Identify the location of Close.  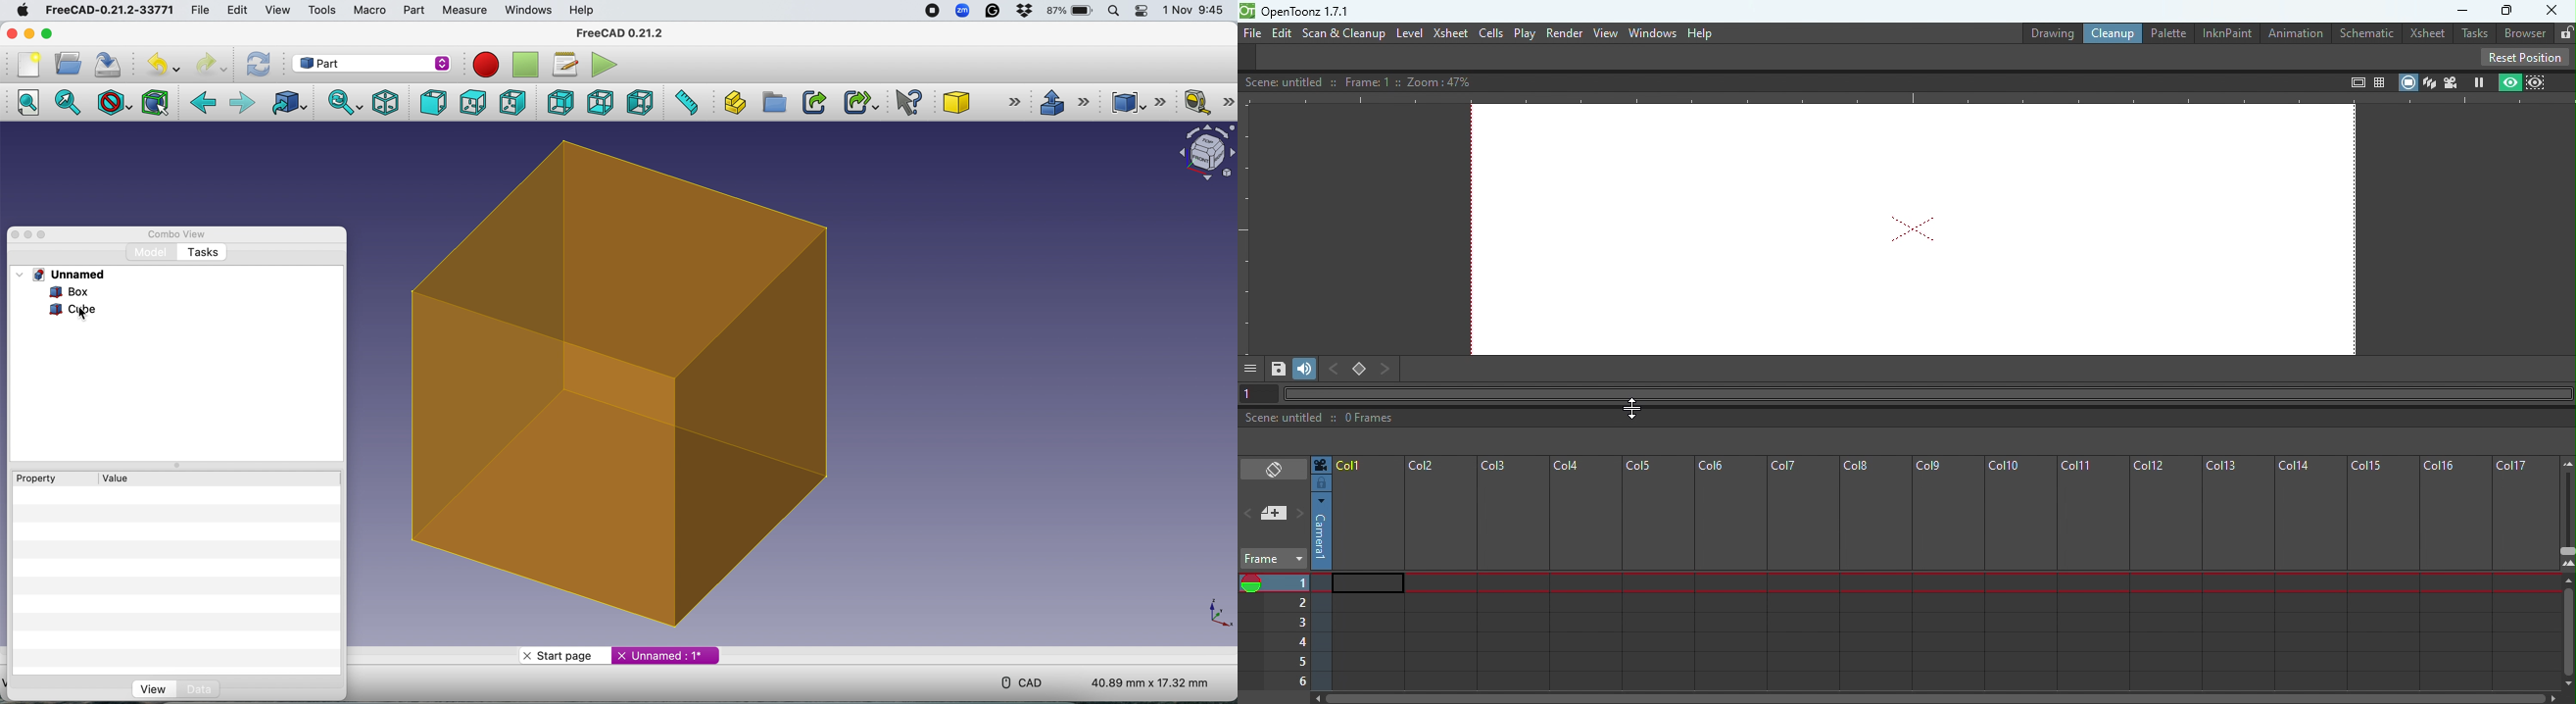
(15, 235).